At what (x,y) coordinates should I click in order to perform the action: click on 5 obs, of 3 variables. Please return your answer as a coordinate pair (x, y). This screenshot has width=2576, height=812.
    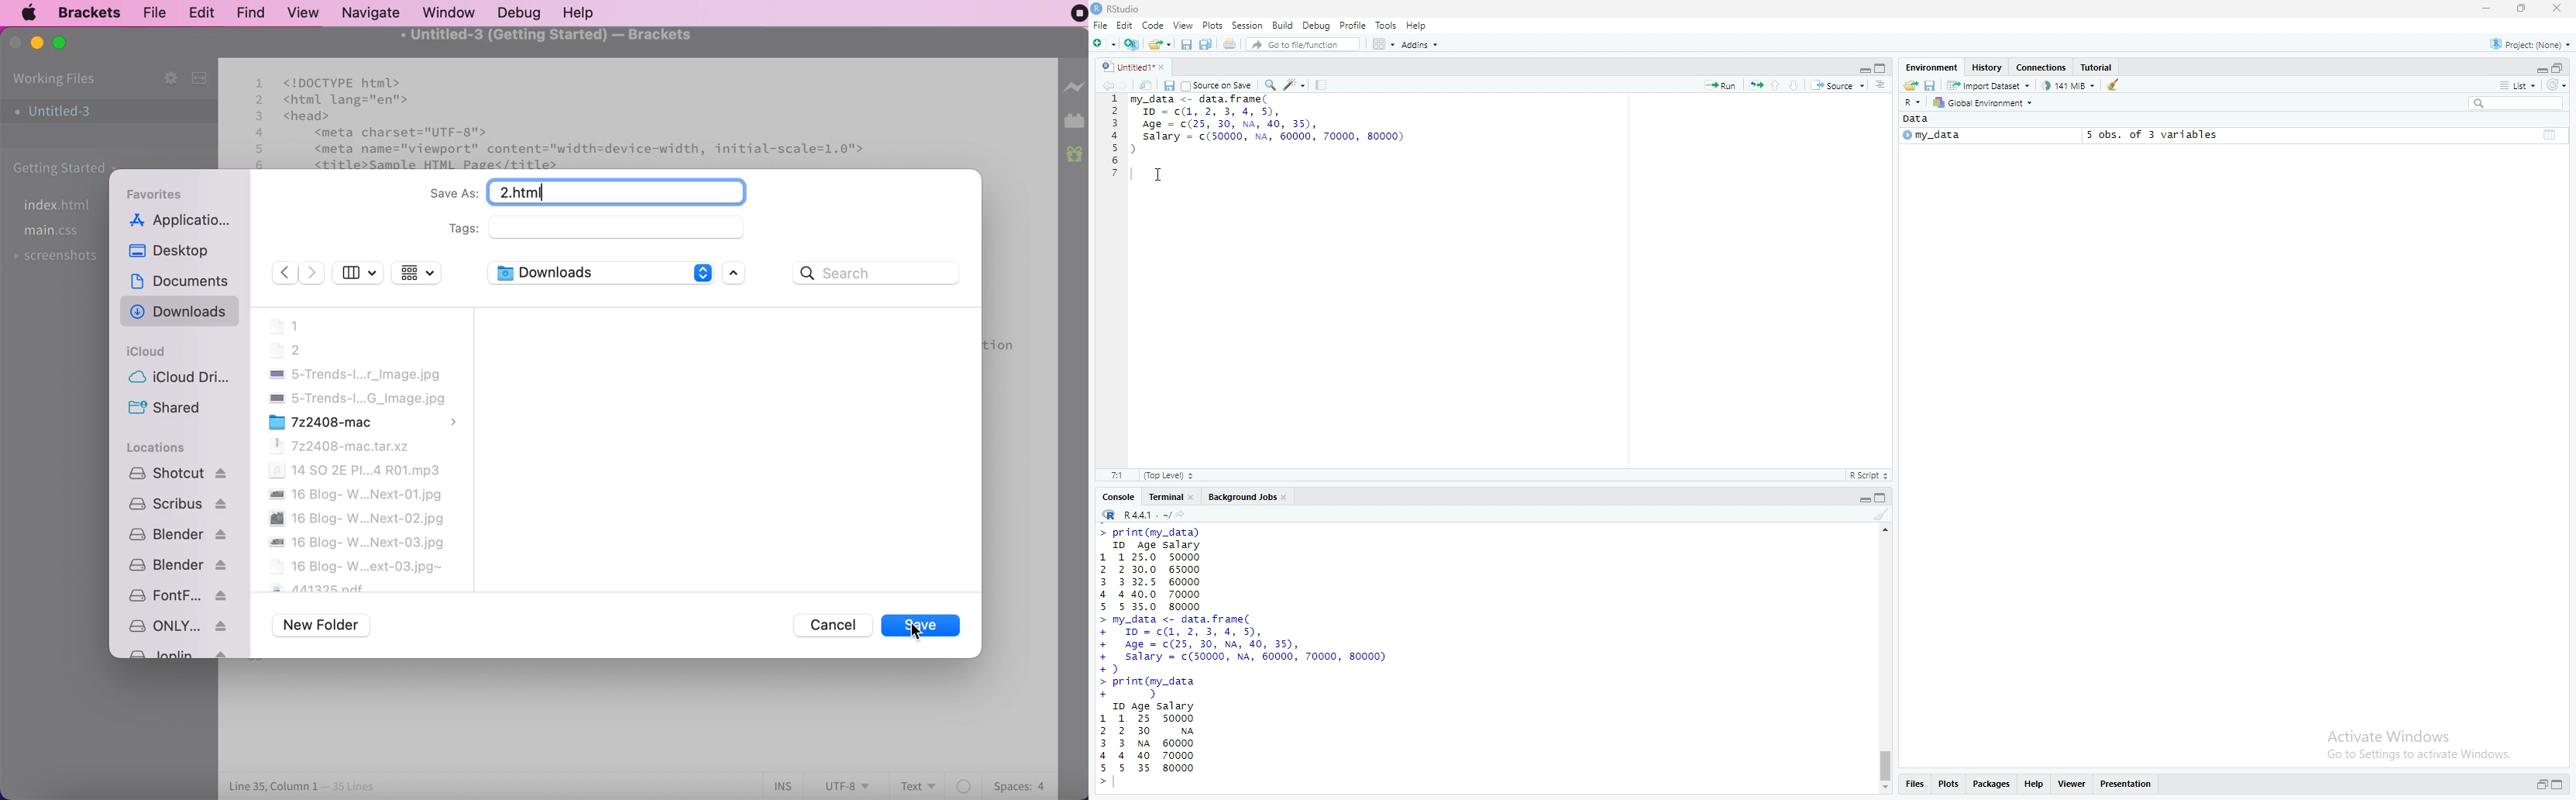
    Looking at the image, I should click on (2146, 134).